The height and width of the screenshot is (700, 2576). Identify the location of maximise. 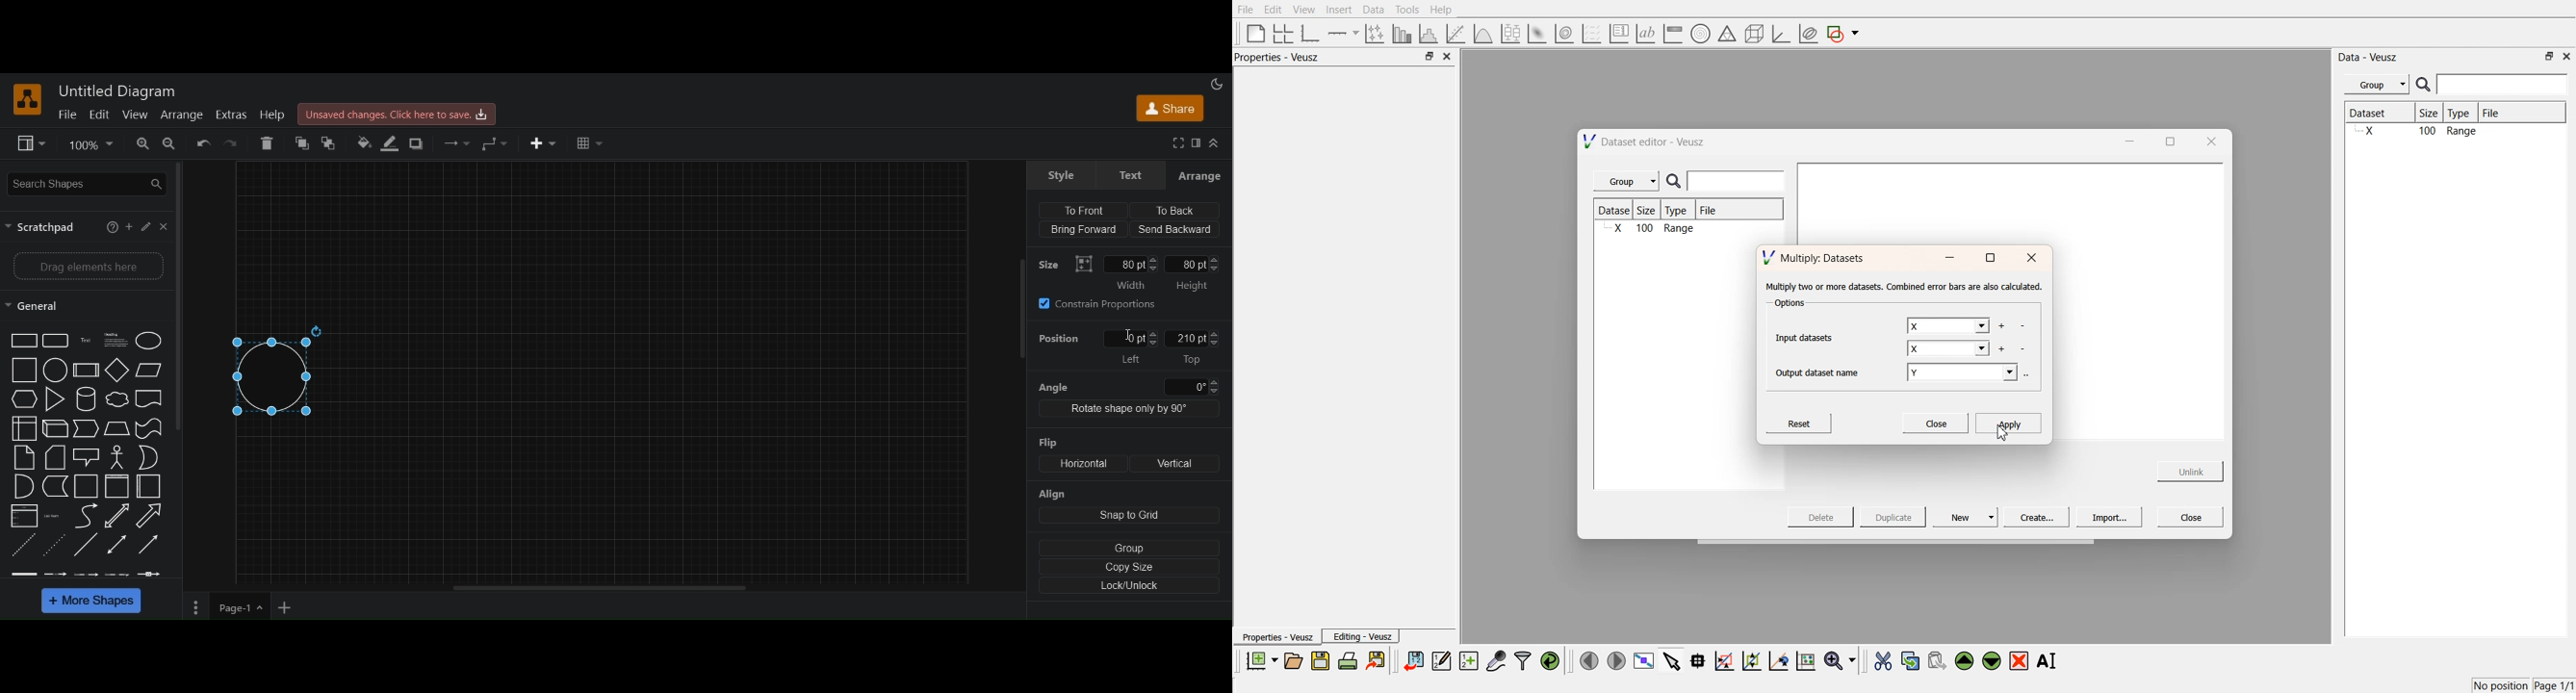
(1990, 258).